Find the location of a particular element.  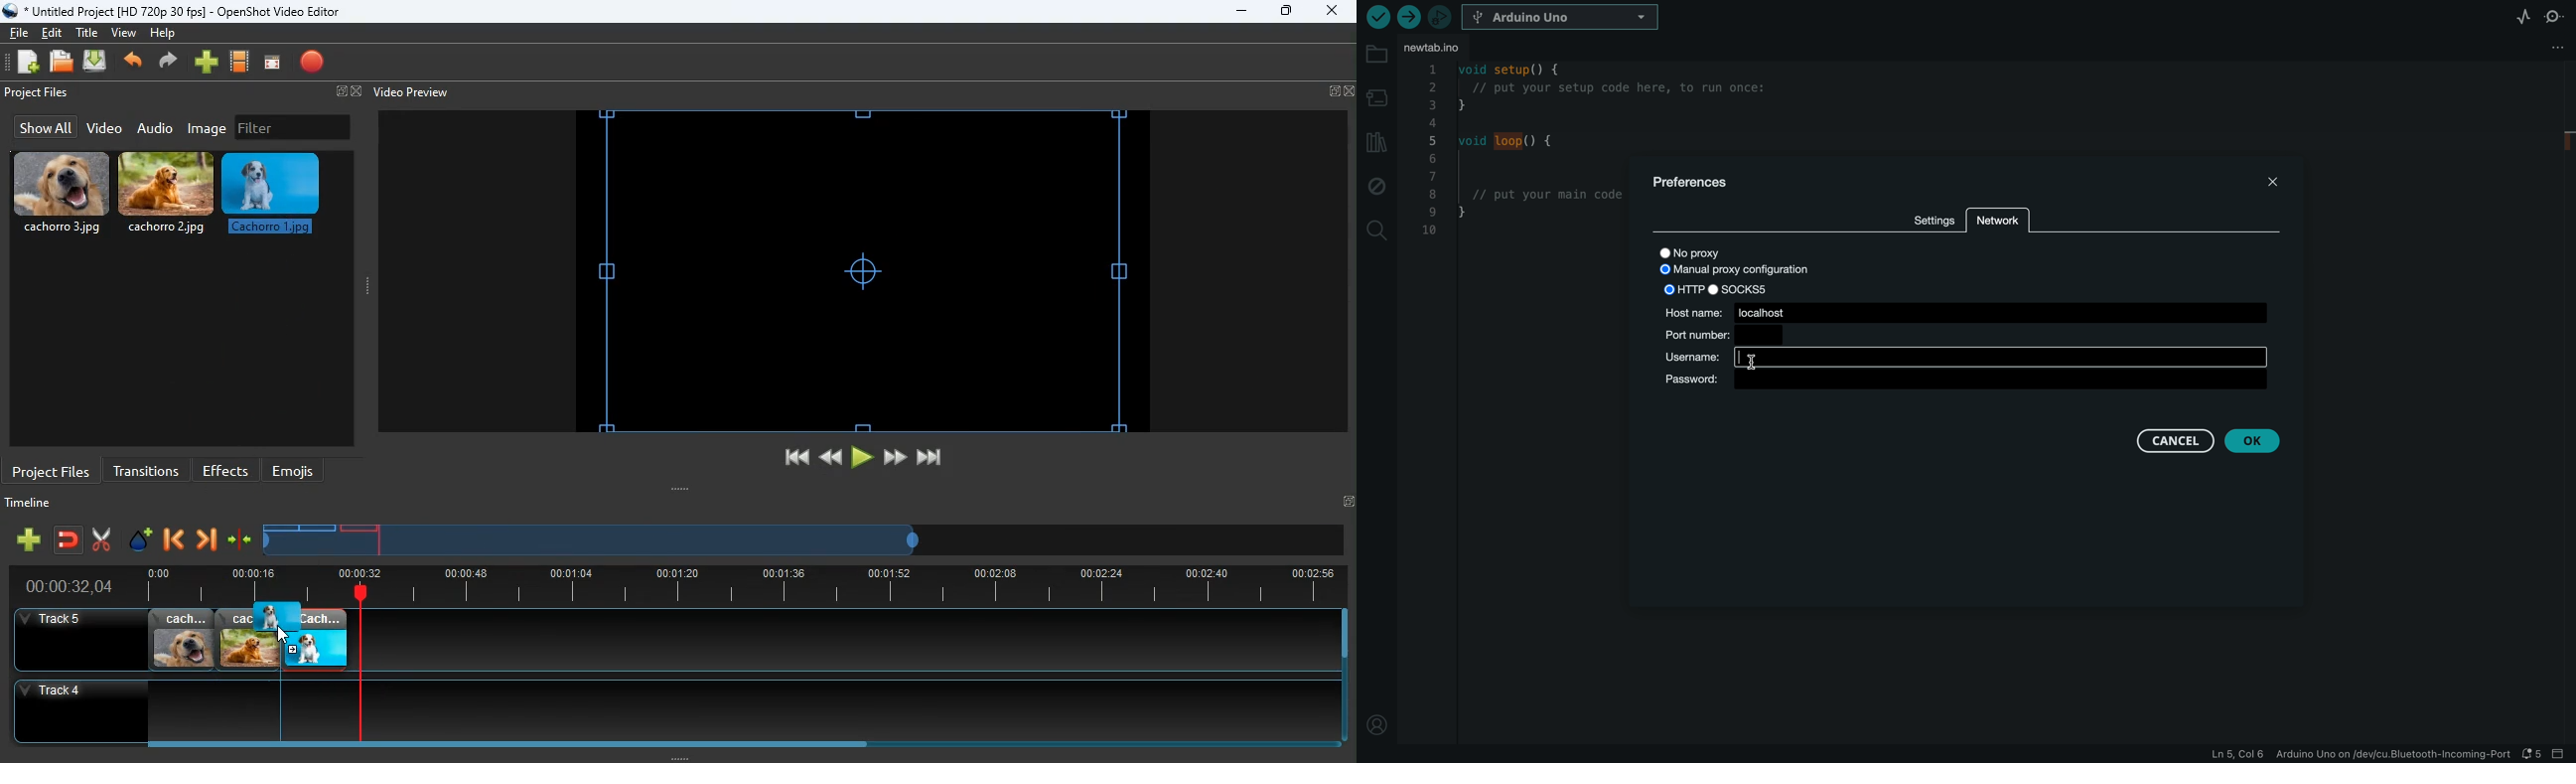

emojis is located at coordinates (298, 471).